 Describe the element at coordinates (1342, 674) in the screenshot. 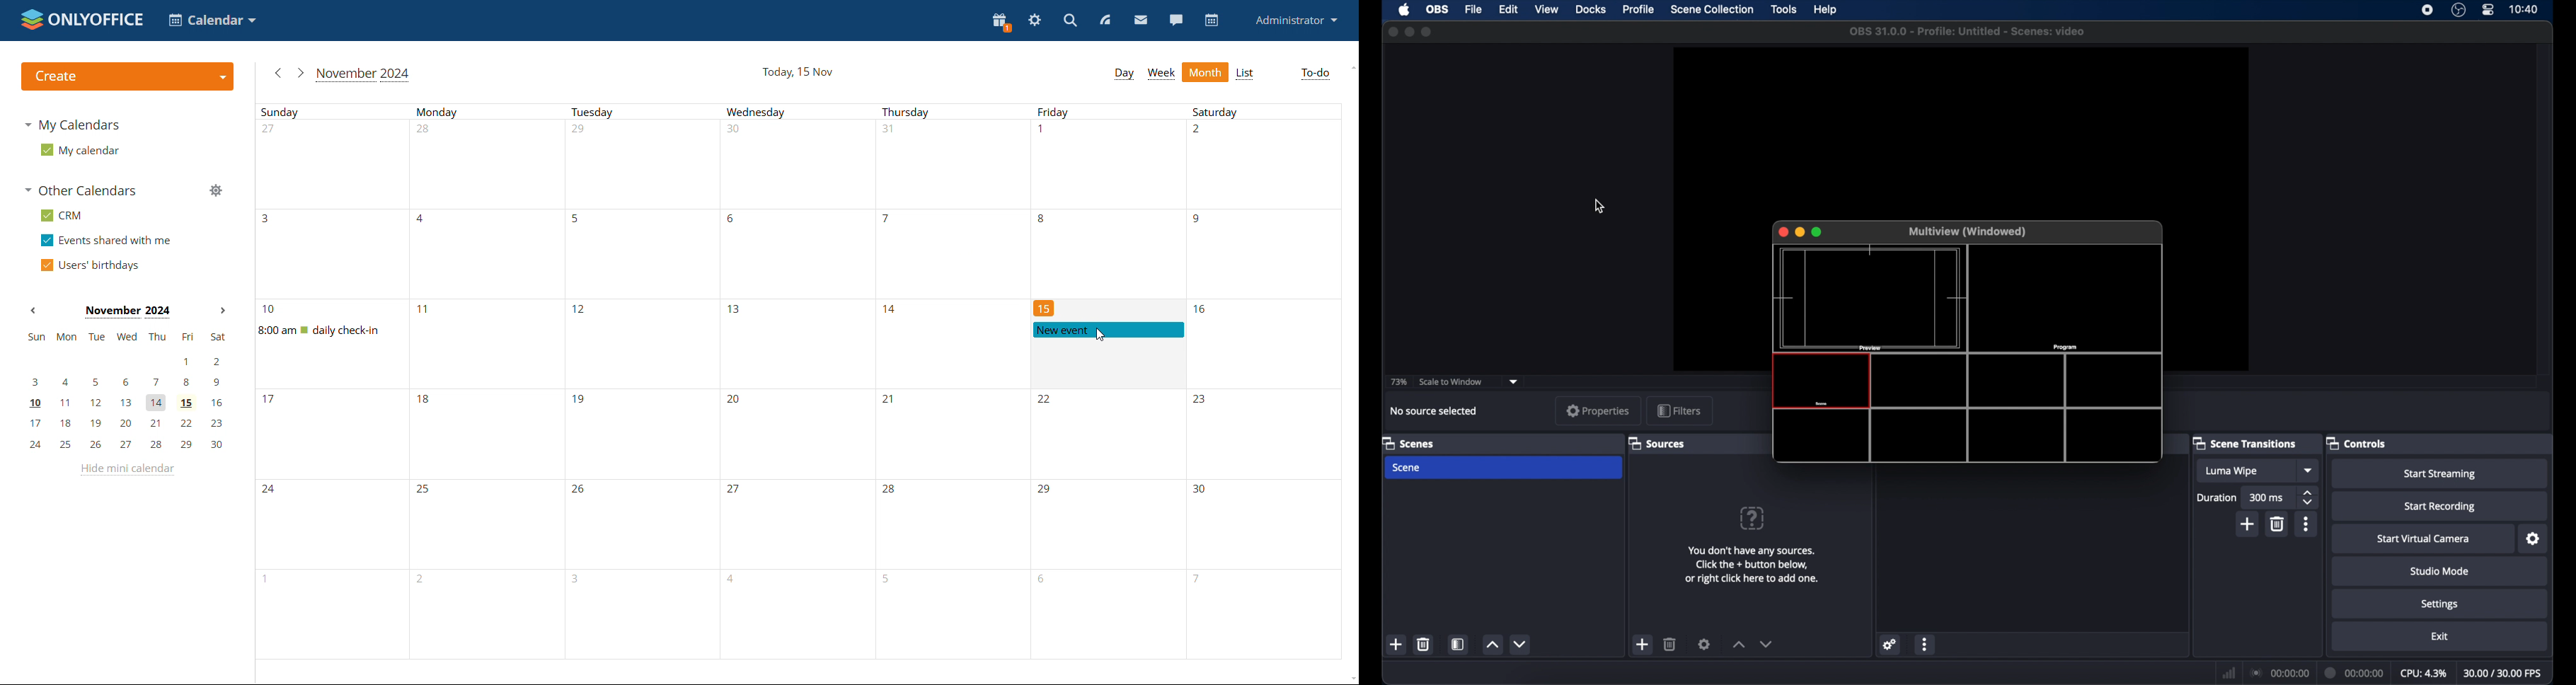

I see `scroll down` at that location.